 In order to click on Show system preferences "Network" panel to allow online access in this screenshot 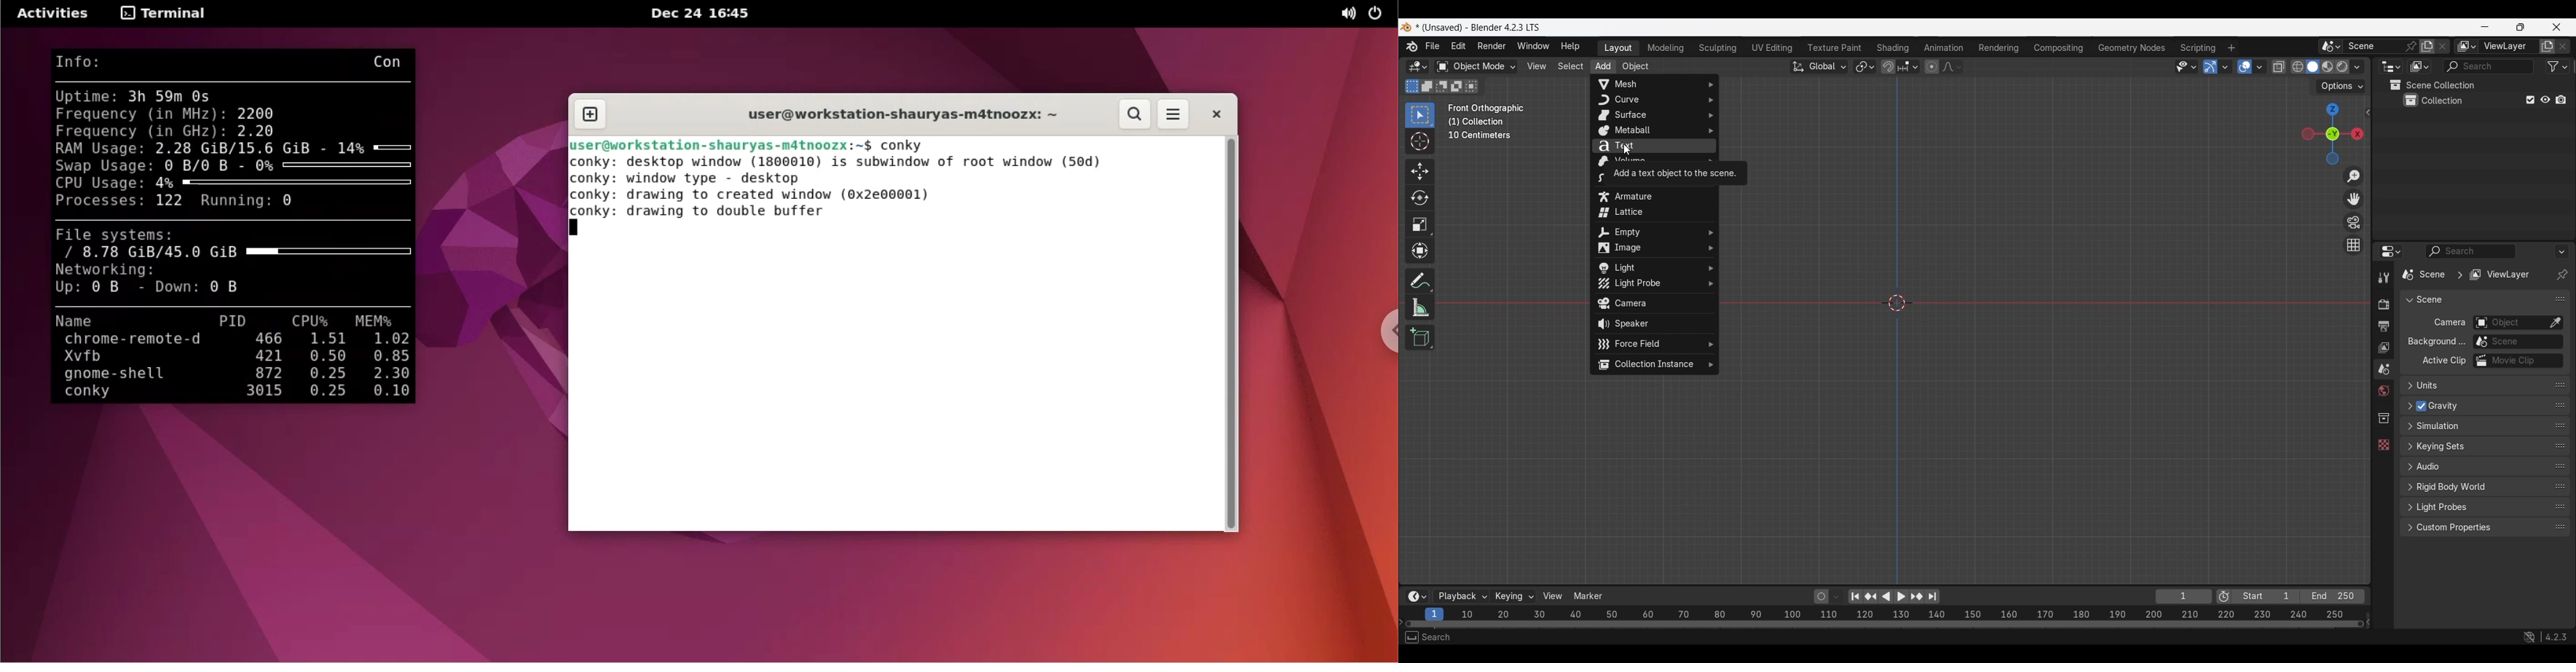, I will do `click(2529, 638)`.